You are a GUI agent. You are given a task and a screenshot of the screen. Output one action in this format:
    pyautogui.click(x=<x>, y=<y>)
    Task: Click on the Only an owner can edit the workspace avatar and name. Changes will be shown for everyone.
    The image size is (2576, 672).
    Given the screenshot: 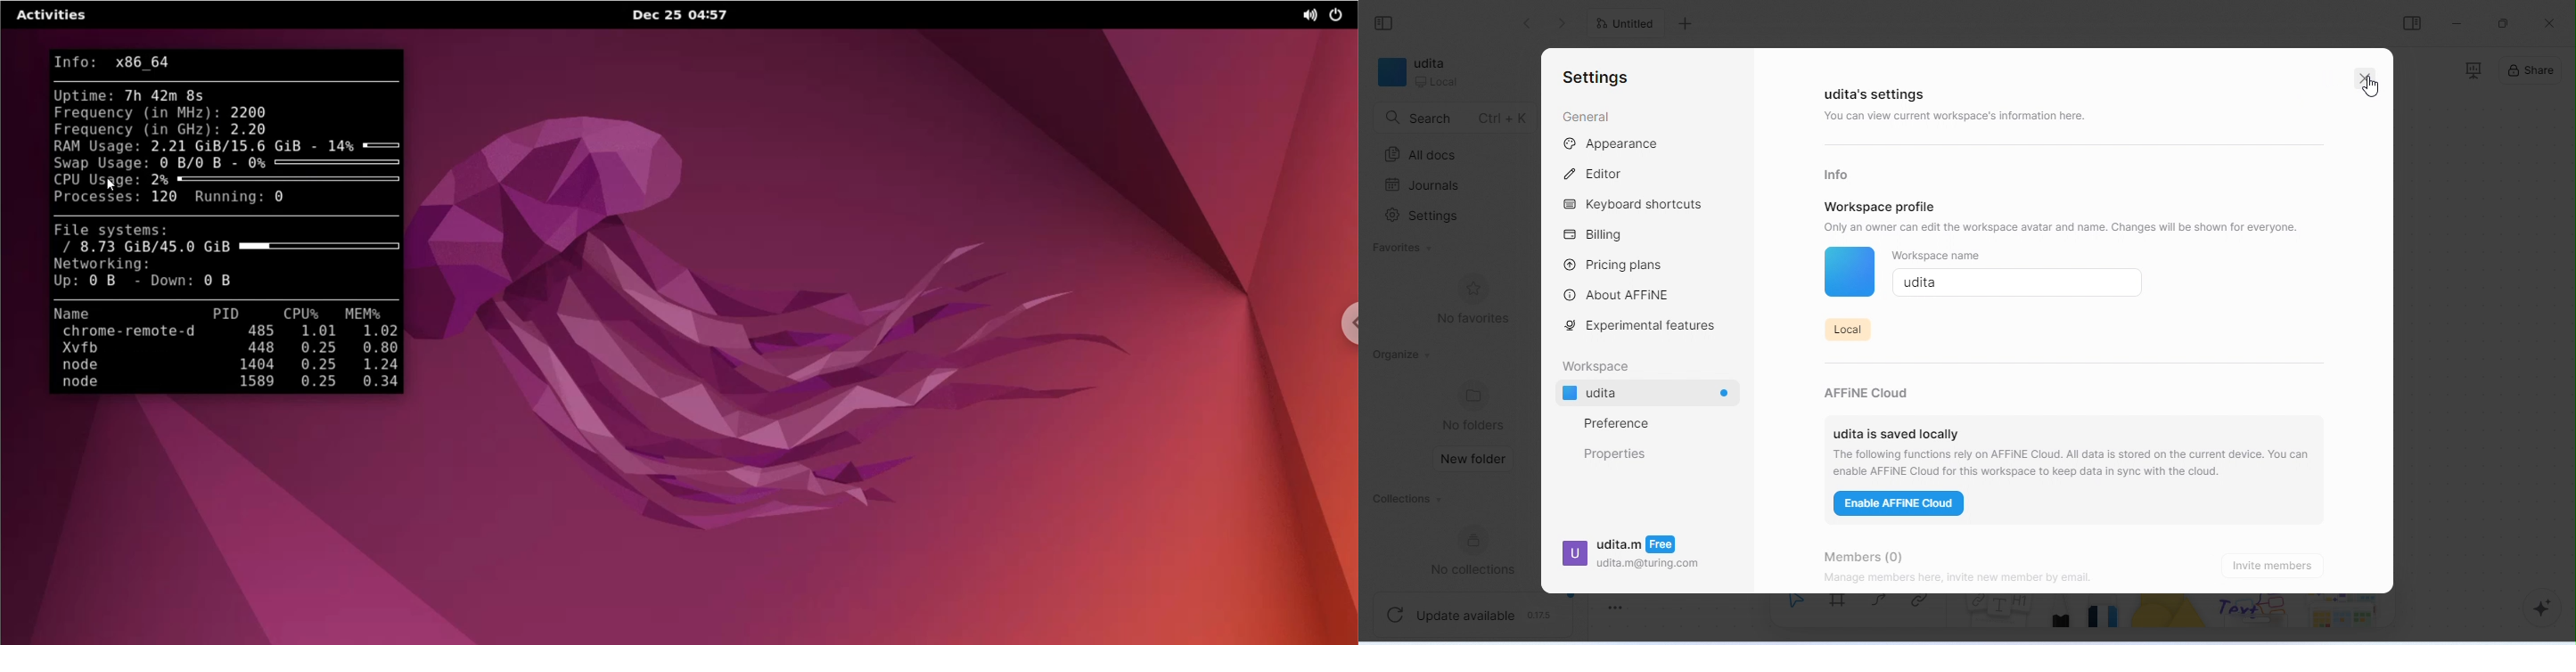 What is the action you would take?
    pyautogui.click(x=2071, y=226)
    